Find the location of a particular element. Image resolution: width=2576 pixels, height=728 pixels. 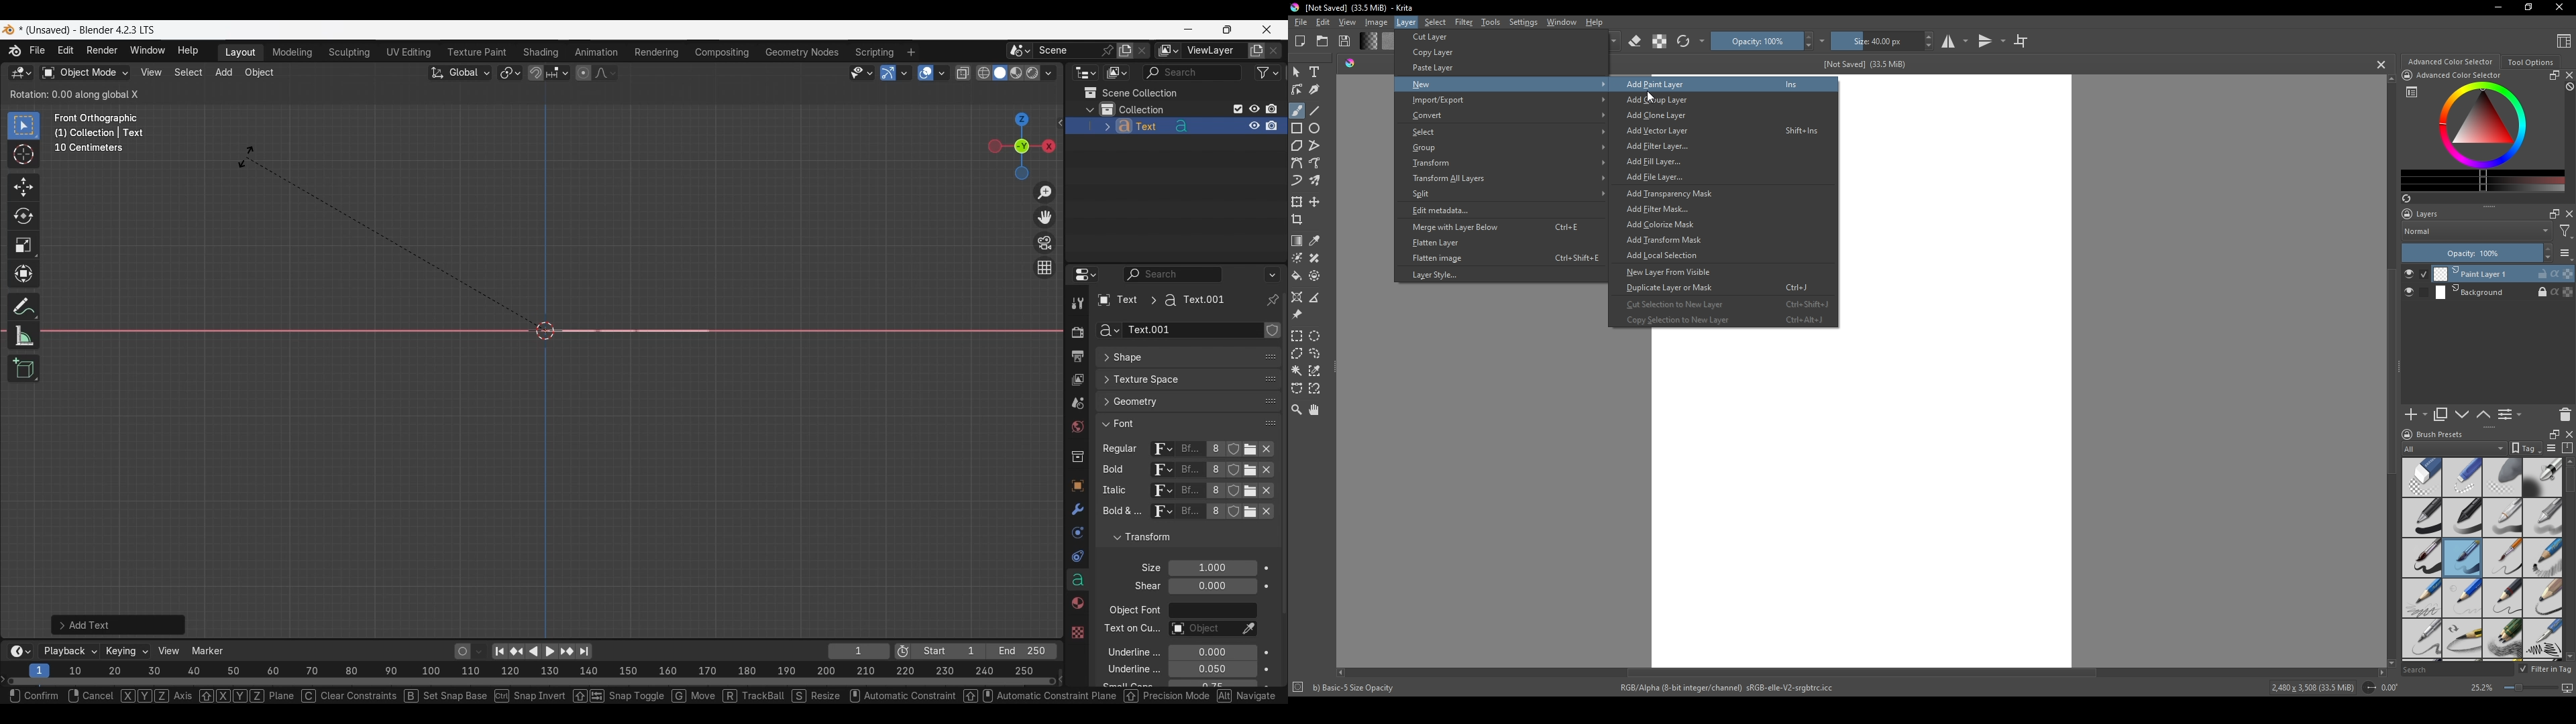

Hide in viewport is located at coordinates (1254, 109).